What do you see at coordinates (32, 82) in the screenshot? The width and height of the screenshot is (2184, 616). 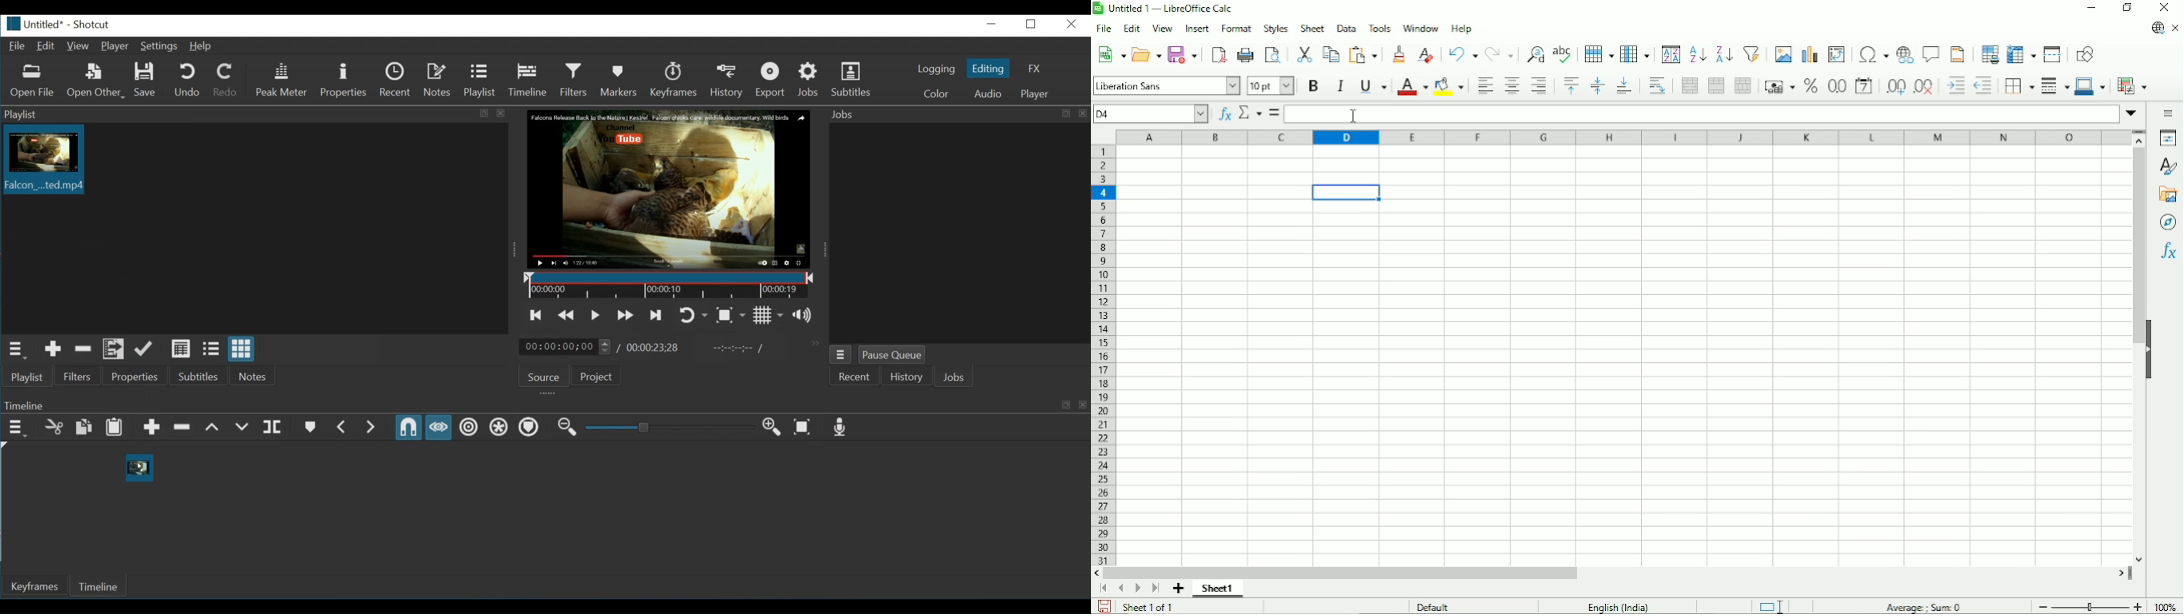 I see `Open File` at bounding box center [32, 82].